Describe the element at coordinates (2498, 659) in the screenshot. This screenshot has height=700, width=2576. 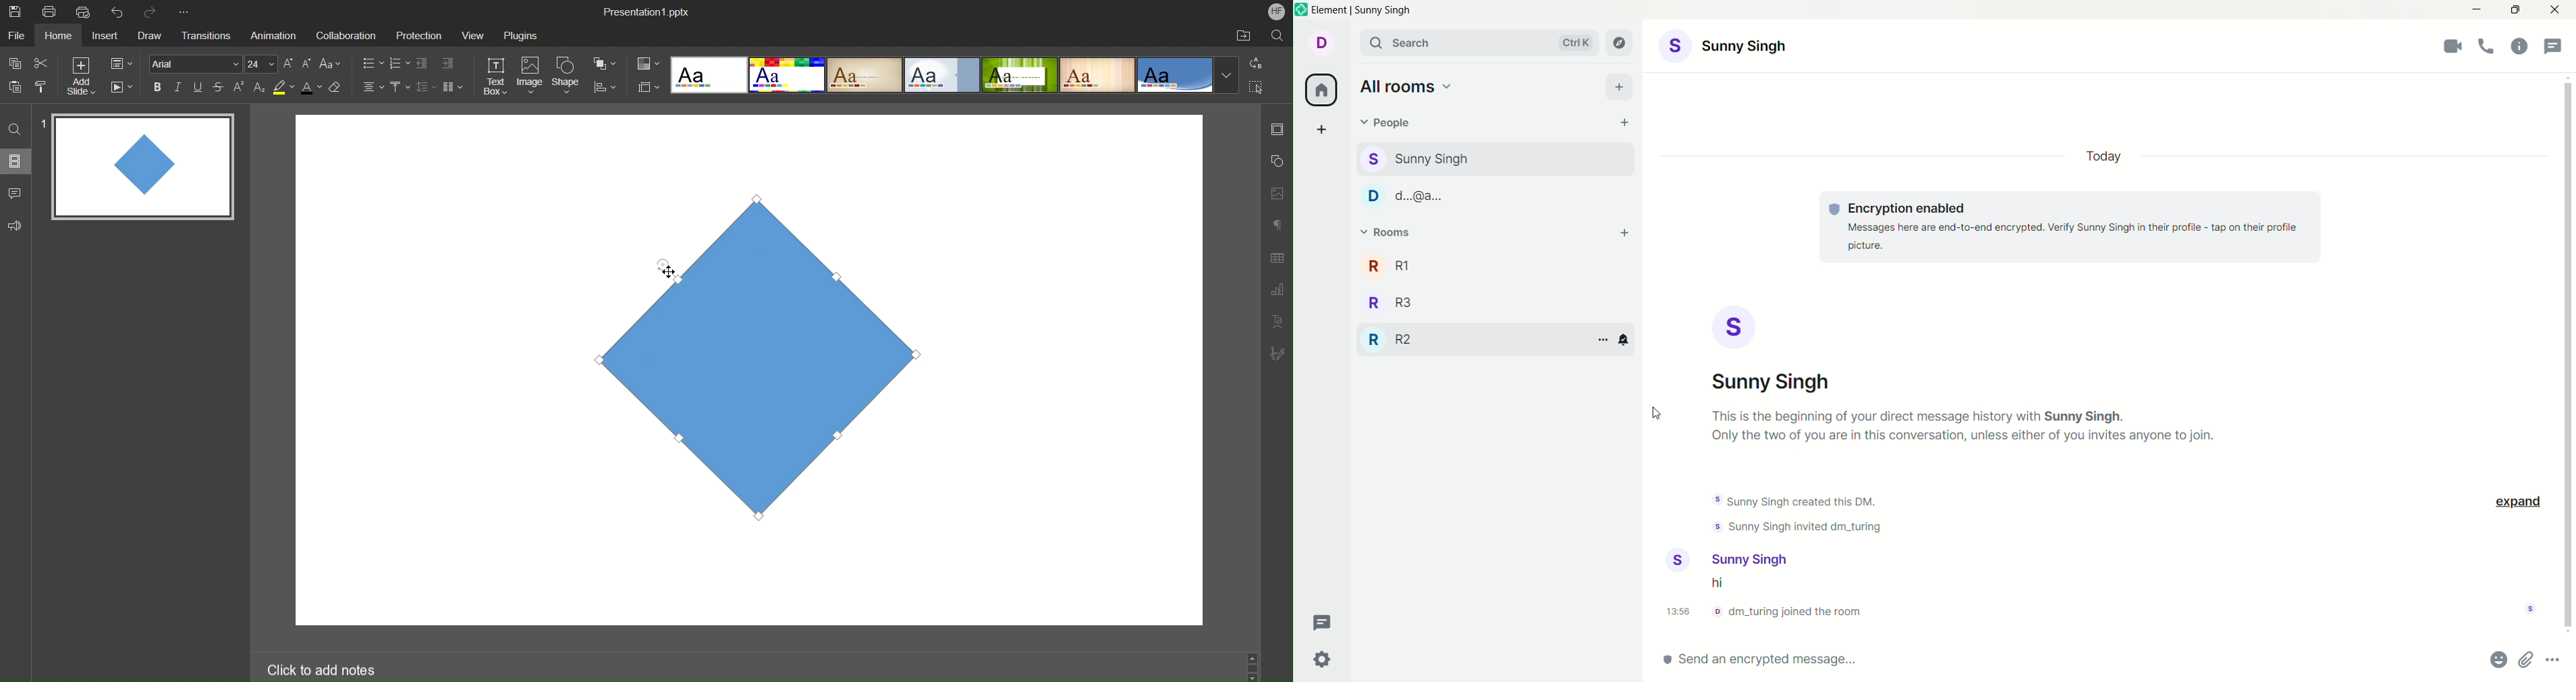
I see `emoji` at that location.